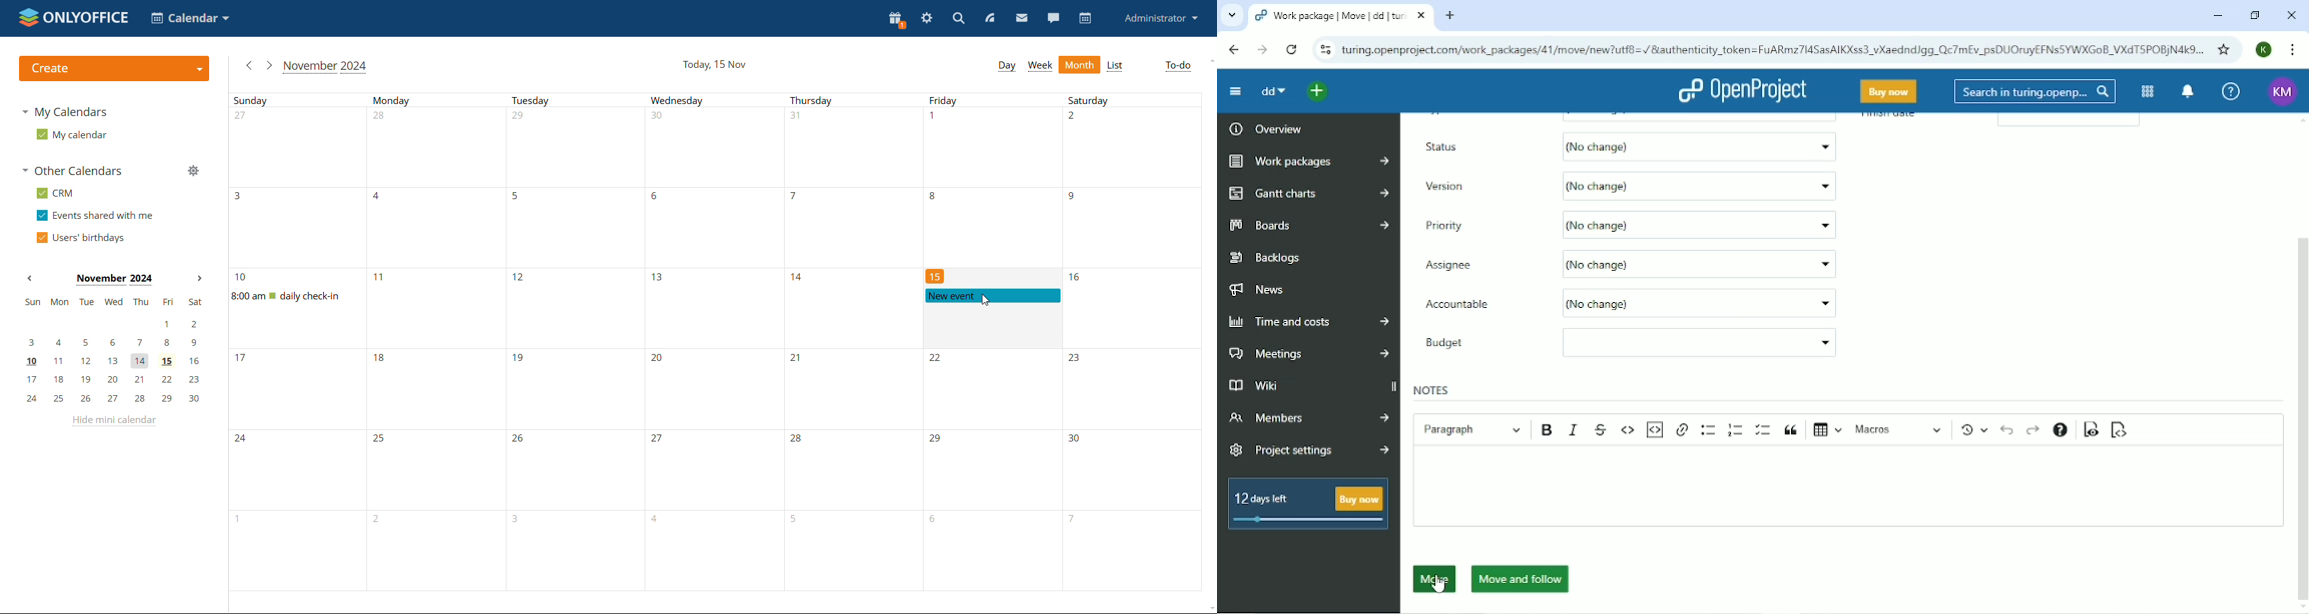 Image resolution: width=2324 pixels, height=616 pixels. Describe the element at coordinates (1701, 223) in the screenshot. I see `Scrum project` at that location.